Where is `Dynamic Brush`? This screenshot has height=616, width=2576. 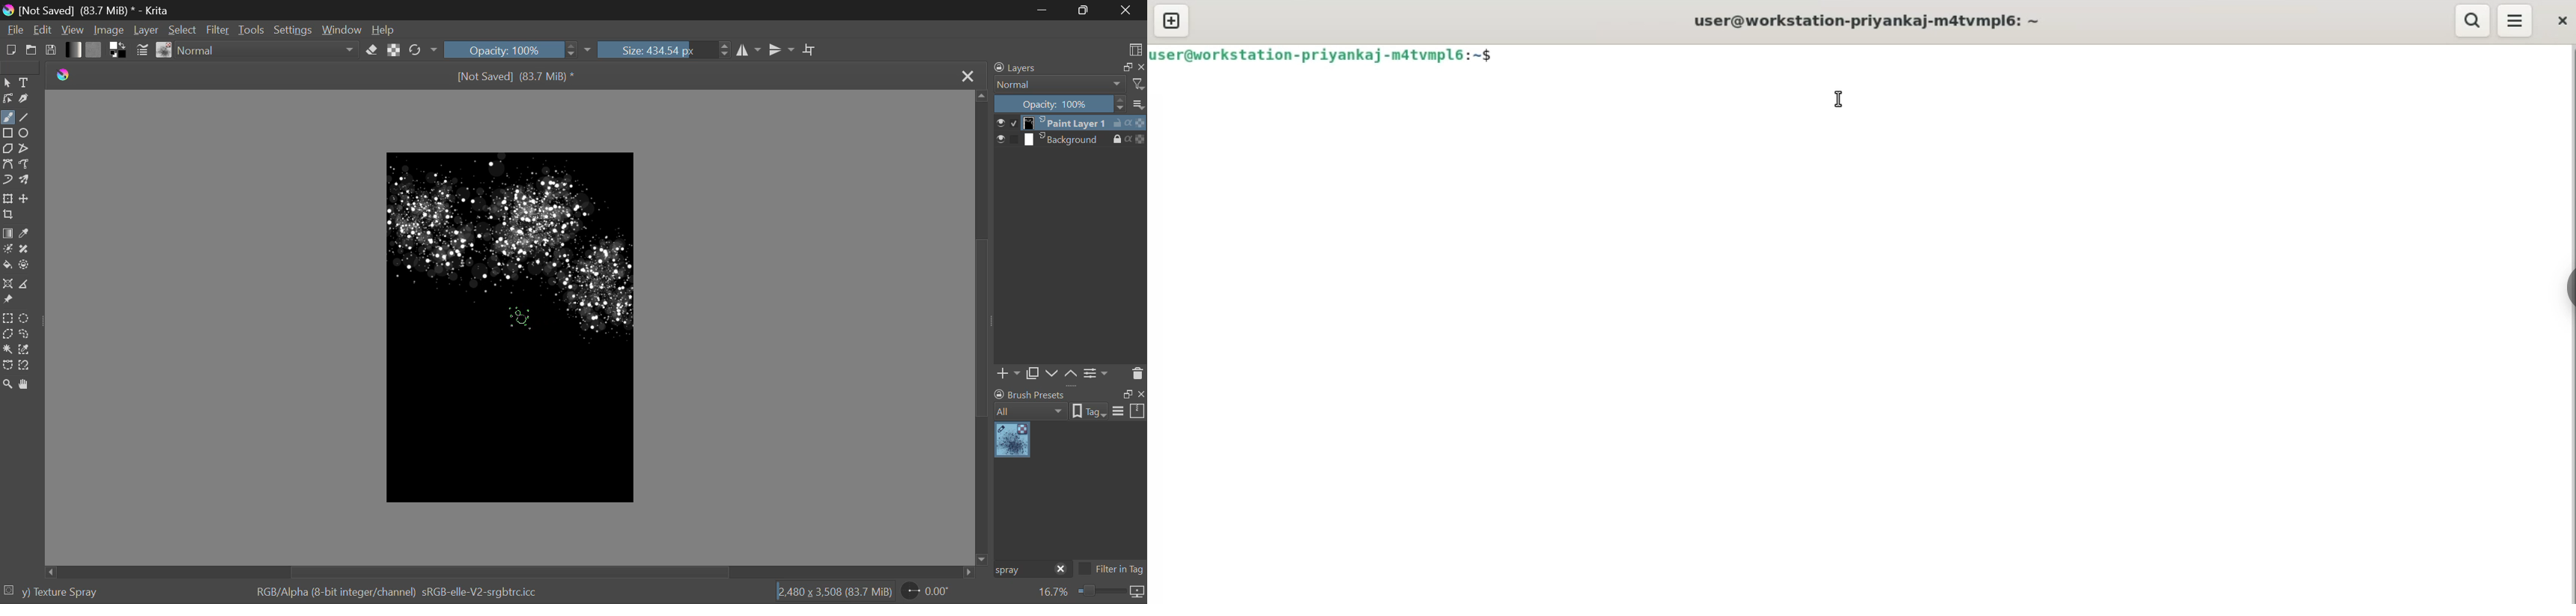
Dynamic Brush is located at coordinates (7, 179).